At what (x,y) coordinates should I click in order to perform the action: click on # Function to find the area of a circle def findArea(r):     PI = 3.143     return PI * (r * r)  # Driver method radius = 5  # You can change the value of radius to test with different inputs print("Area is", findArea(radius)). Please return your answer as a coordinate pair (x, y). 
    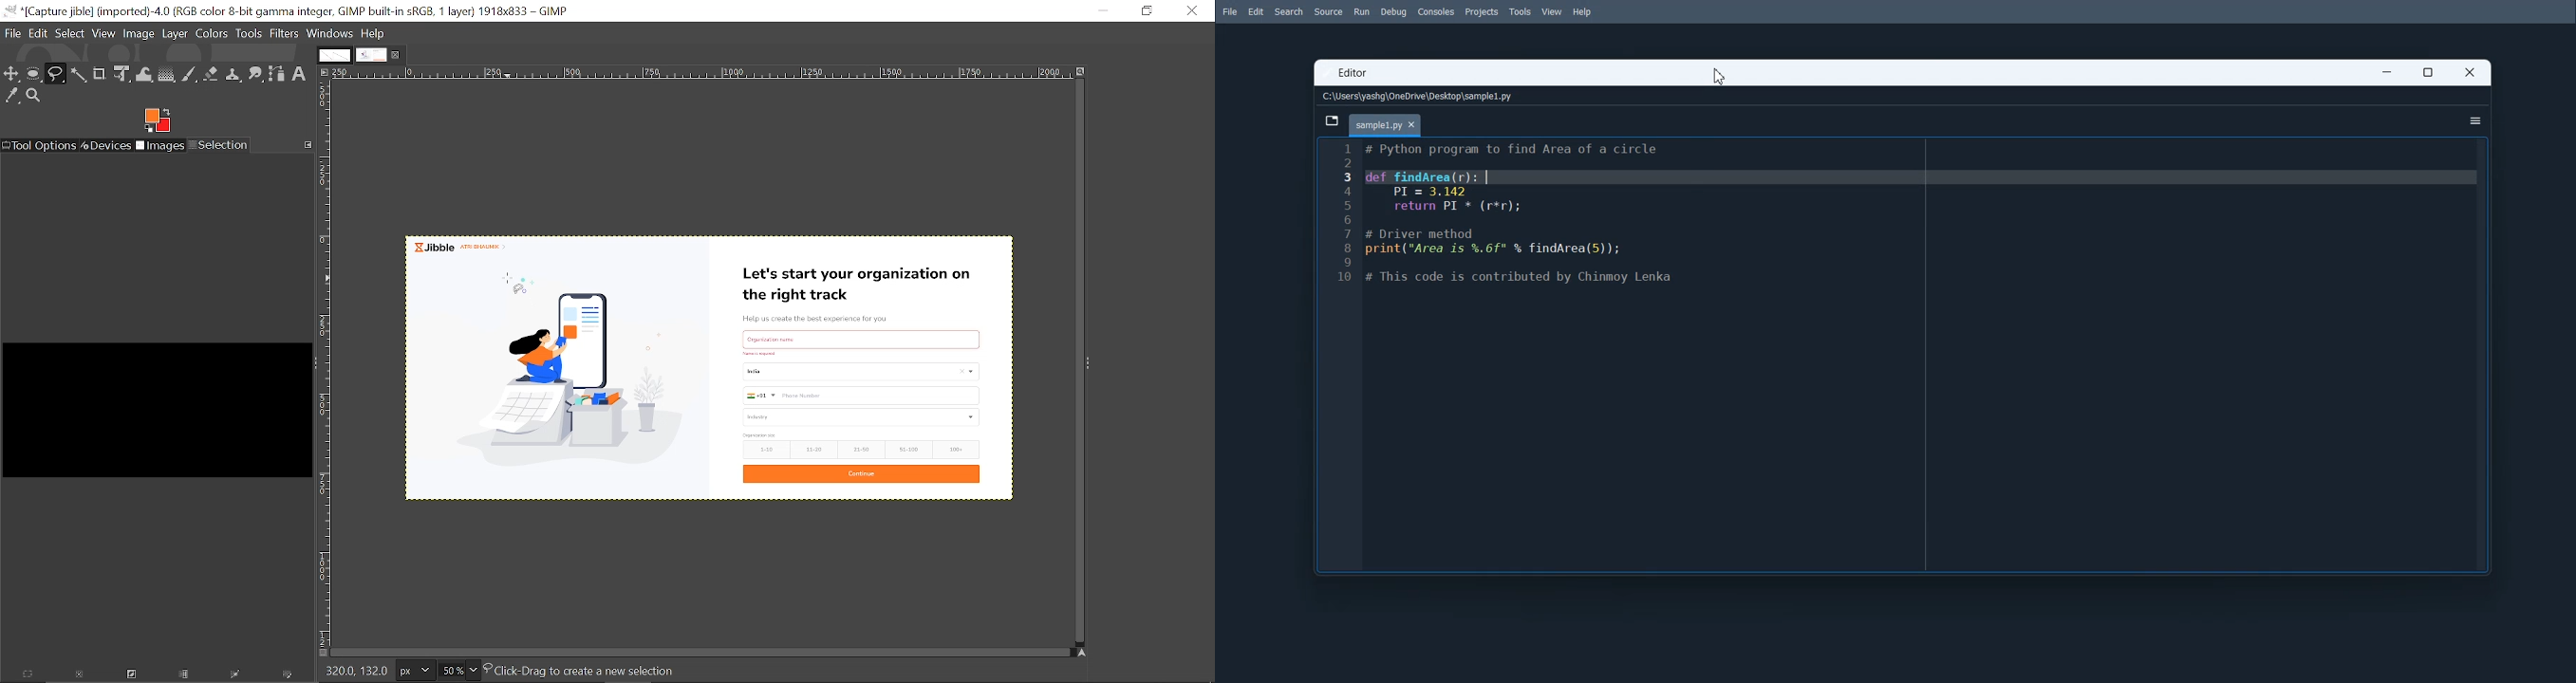
    Looking at the image, I should click on (1922, 355).